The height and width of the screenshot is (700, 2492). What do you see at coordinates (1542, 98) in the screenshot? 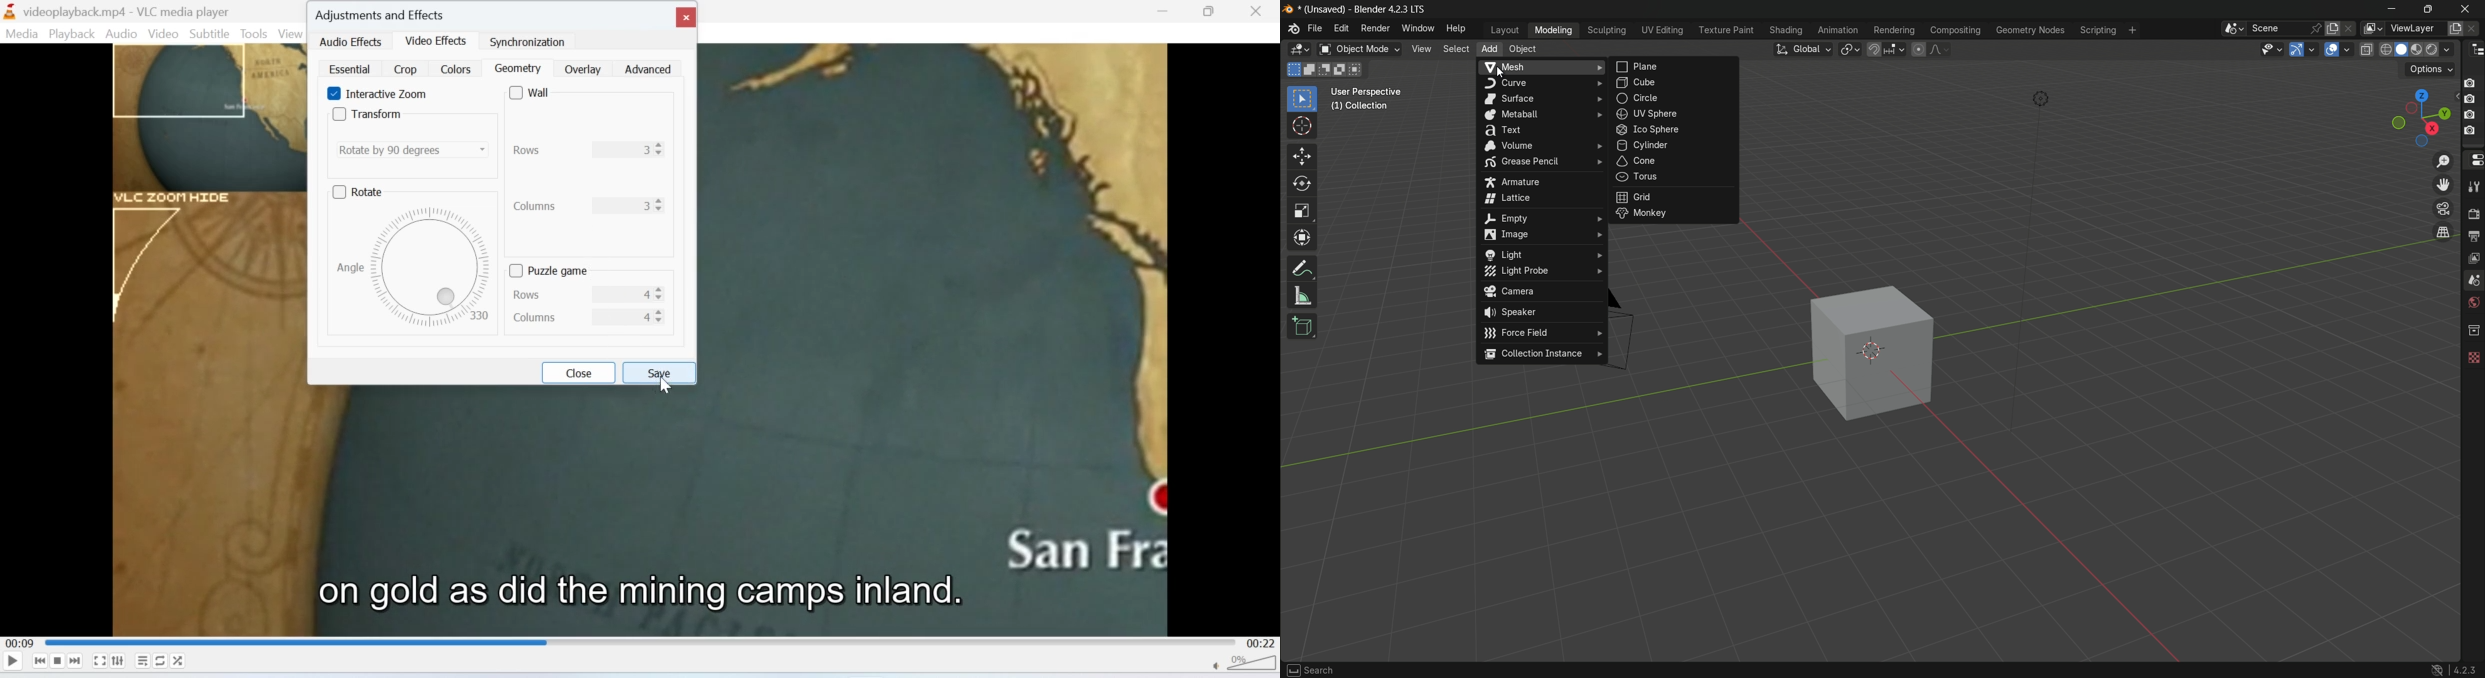
I see `surface` at bounding box center [1542, 98].